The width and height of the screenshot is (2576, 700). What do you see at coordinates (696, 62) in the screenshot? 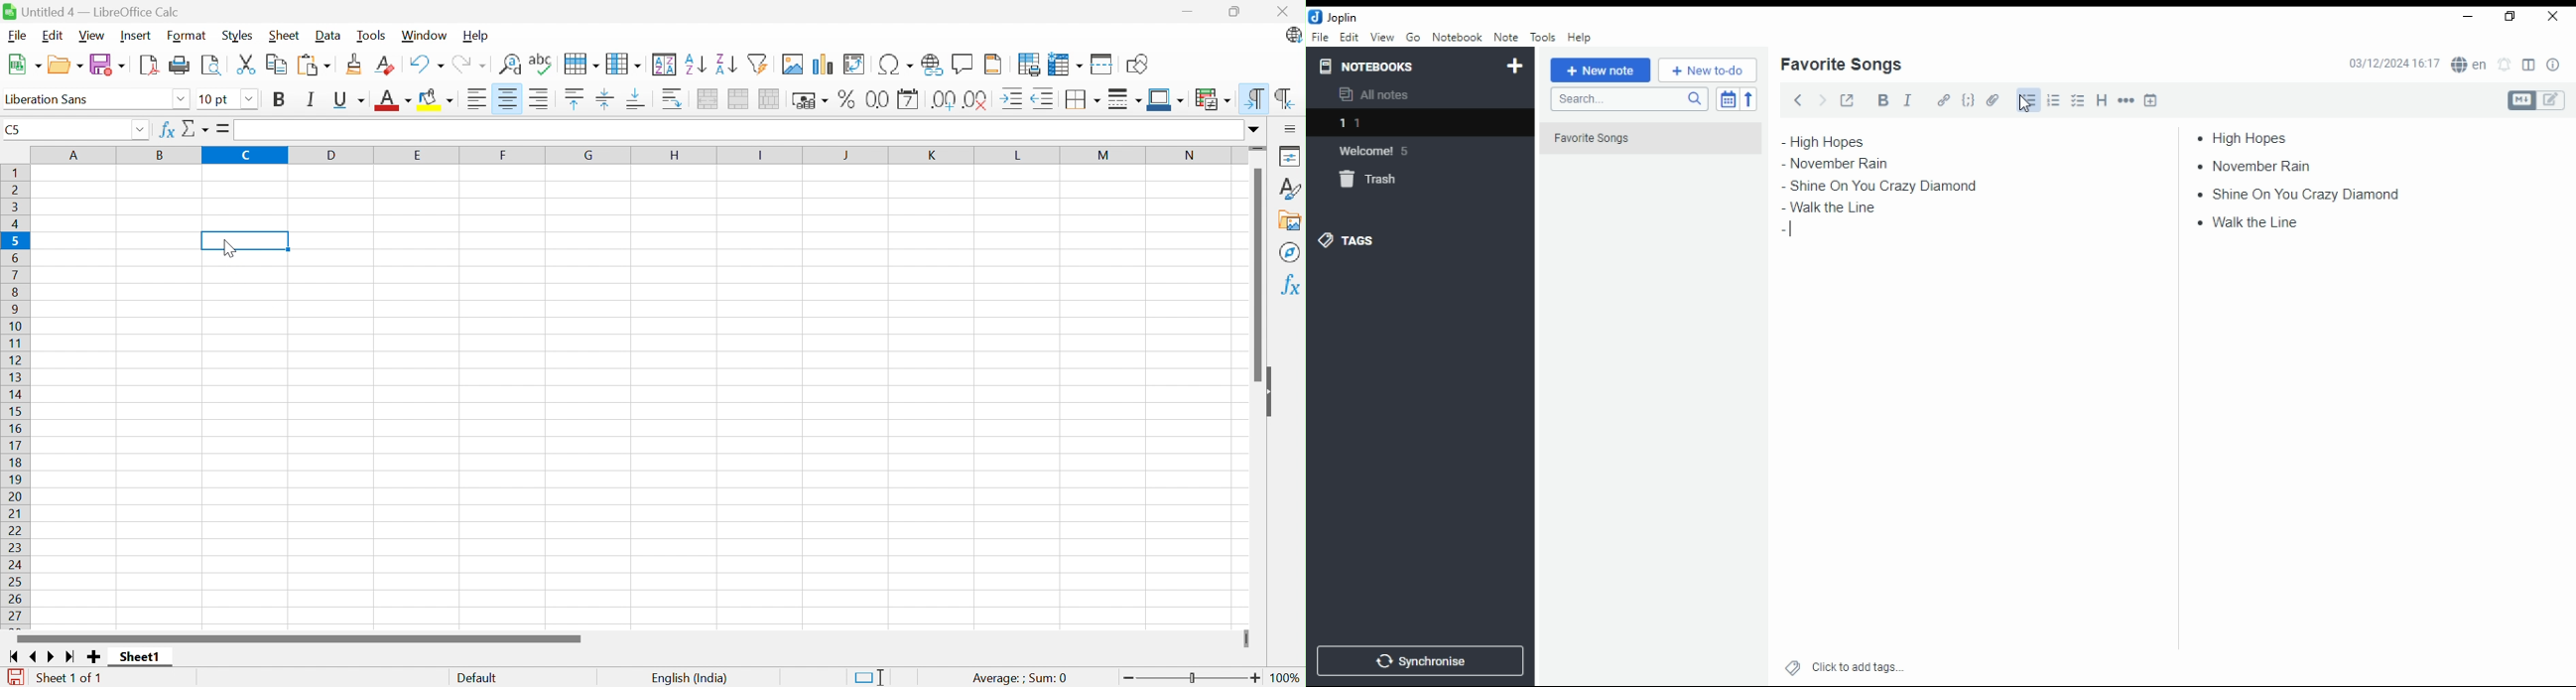
I see `Sort Ascending` at bounding box center [696, 62].